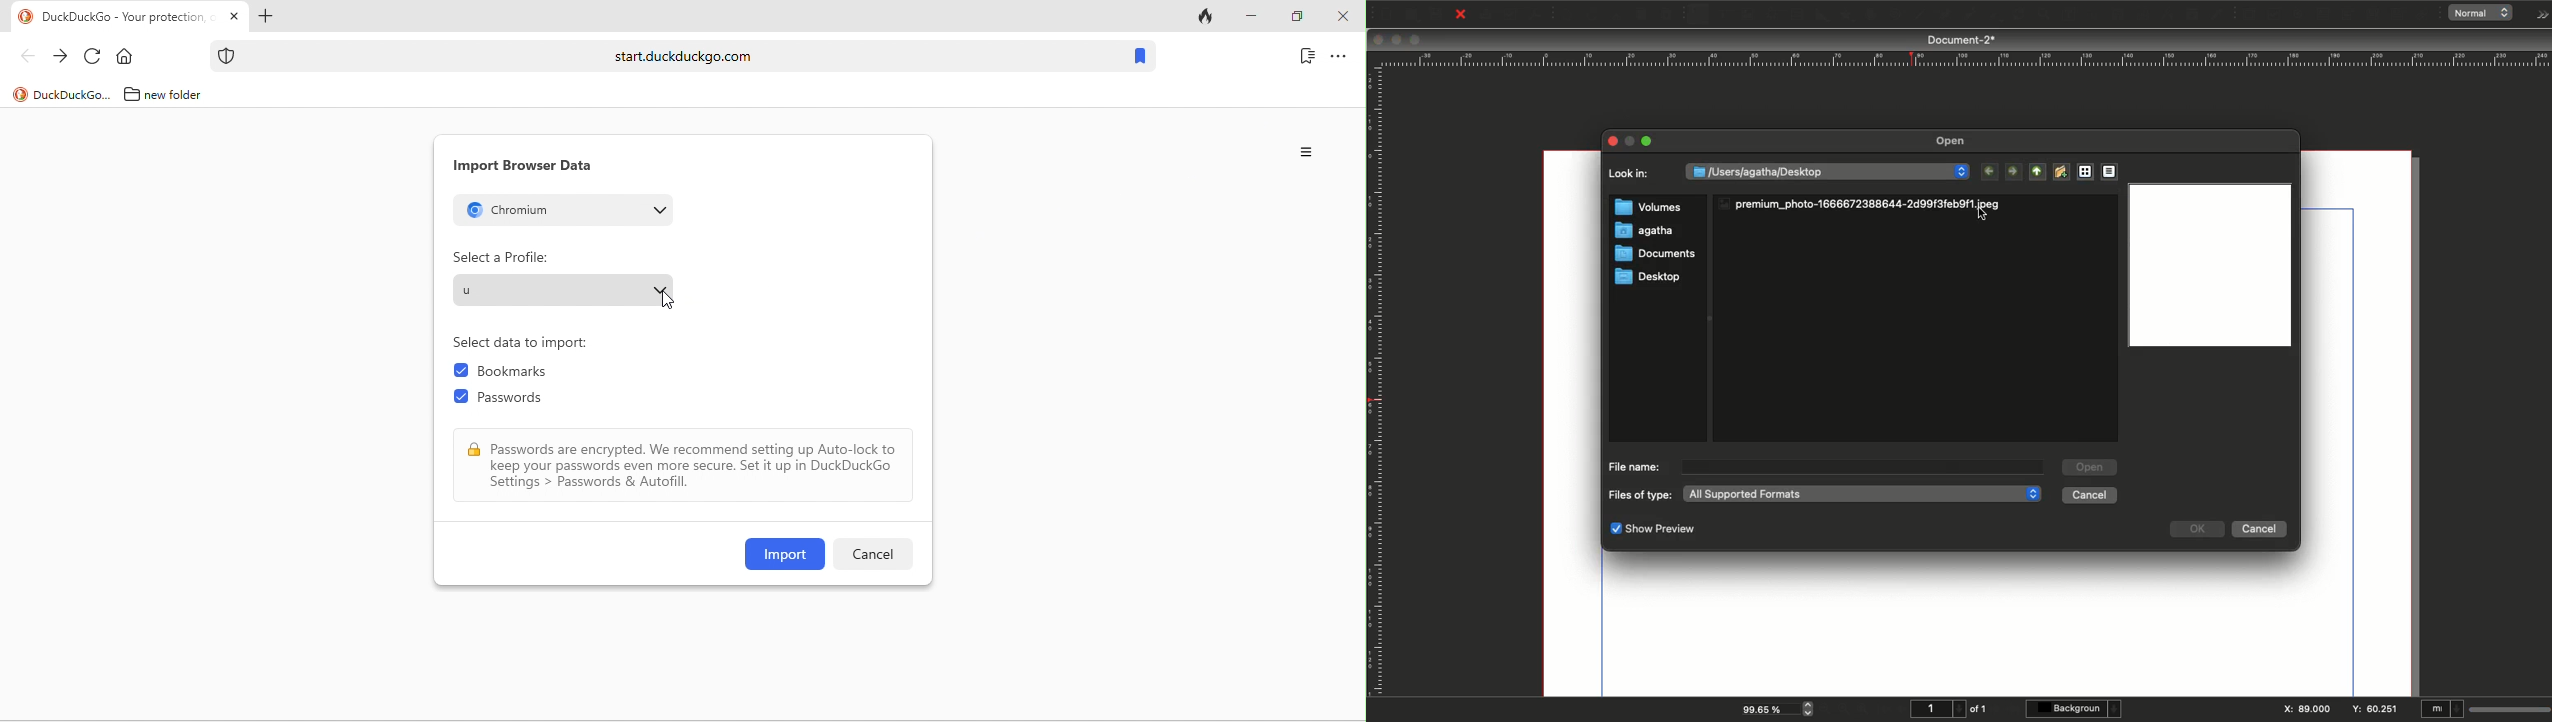  Describe the element at coordinates (2076, 709) in the screenshot. I see `Background` at that location.